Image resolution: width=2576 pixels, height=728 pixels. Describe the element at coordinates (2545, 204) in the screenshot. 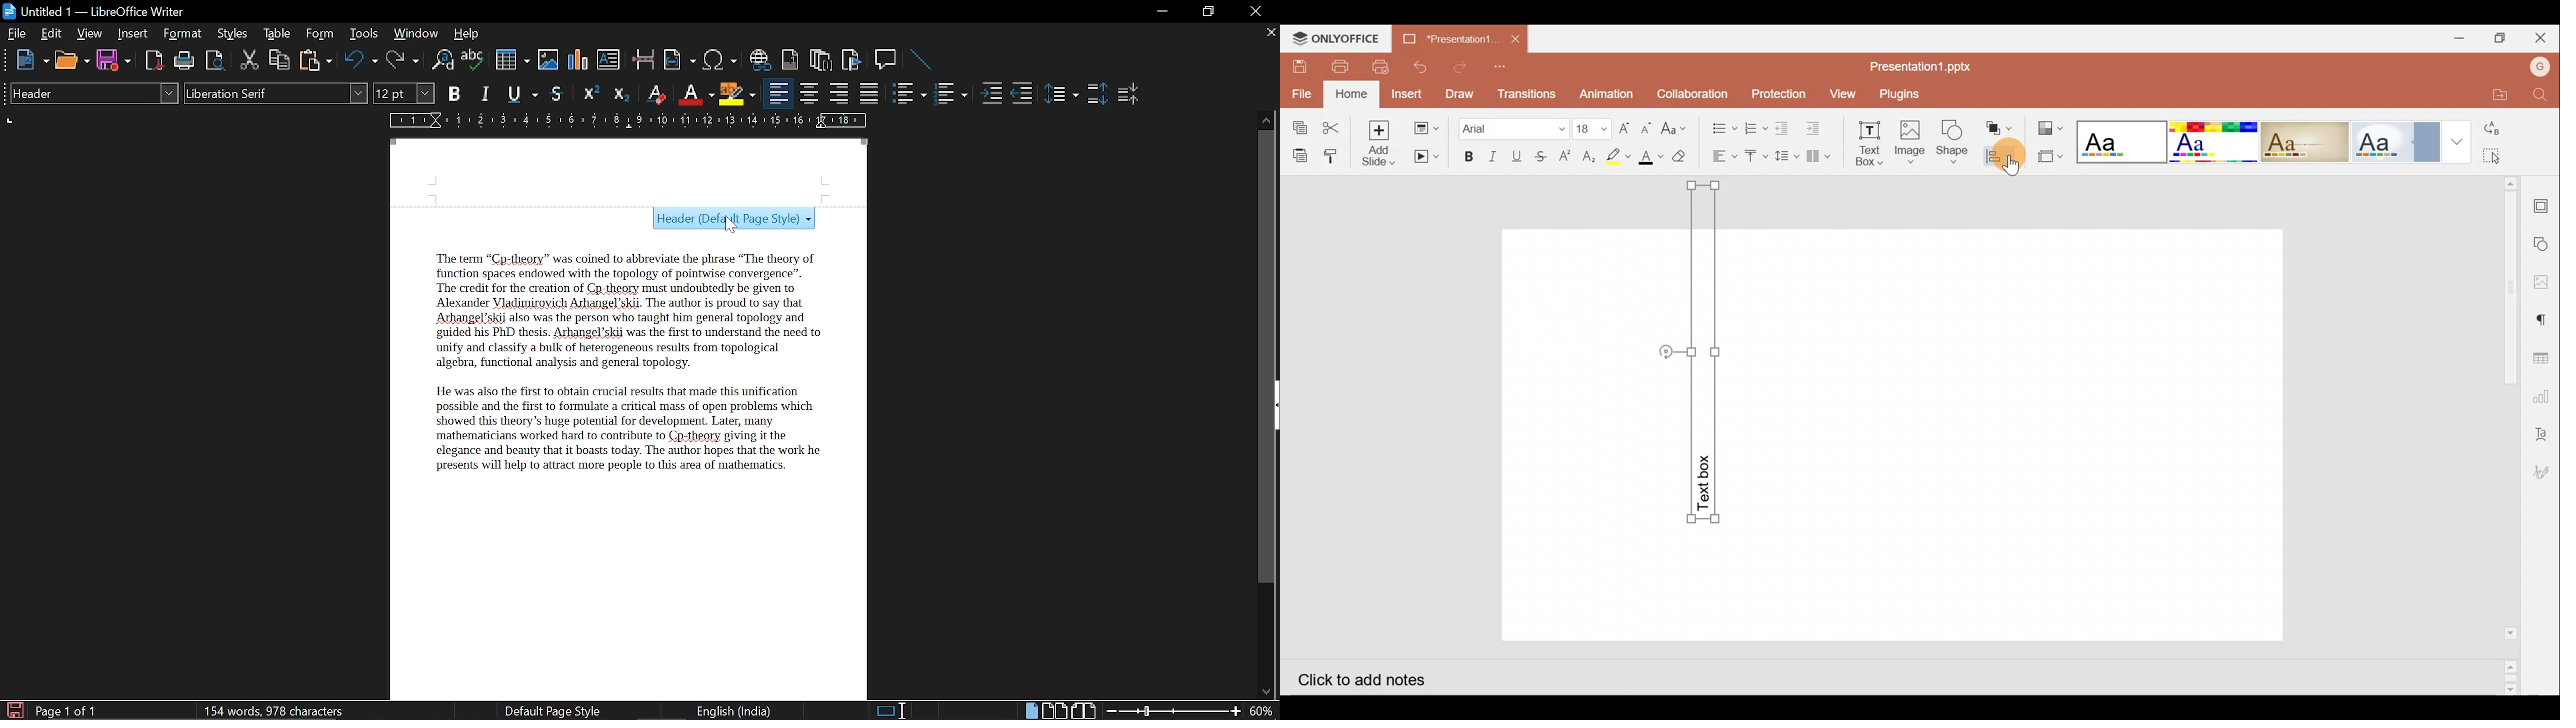

I see `Slide settings` at that location.